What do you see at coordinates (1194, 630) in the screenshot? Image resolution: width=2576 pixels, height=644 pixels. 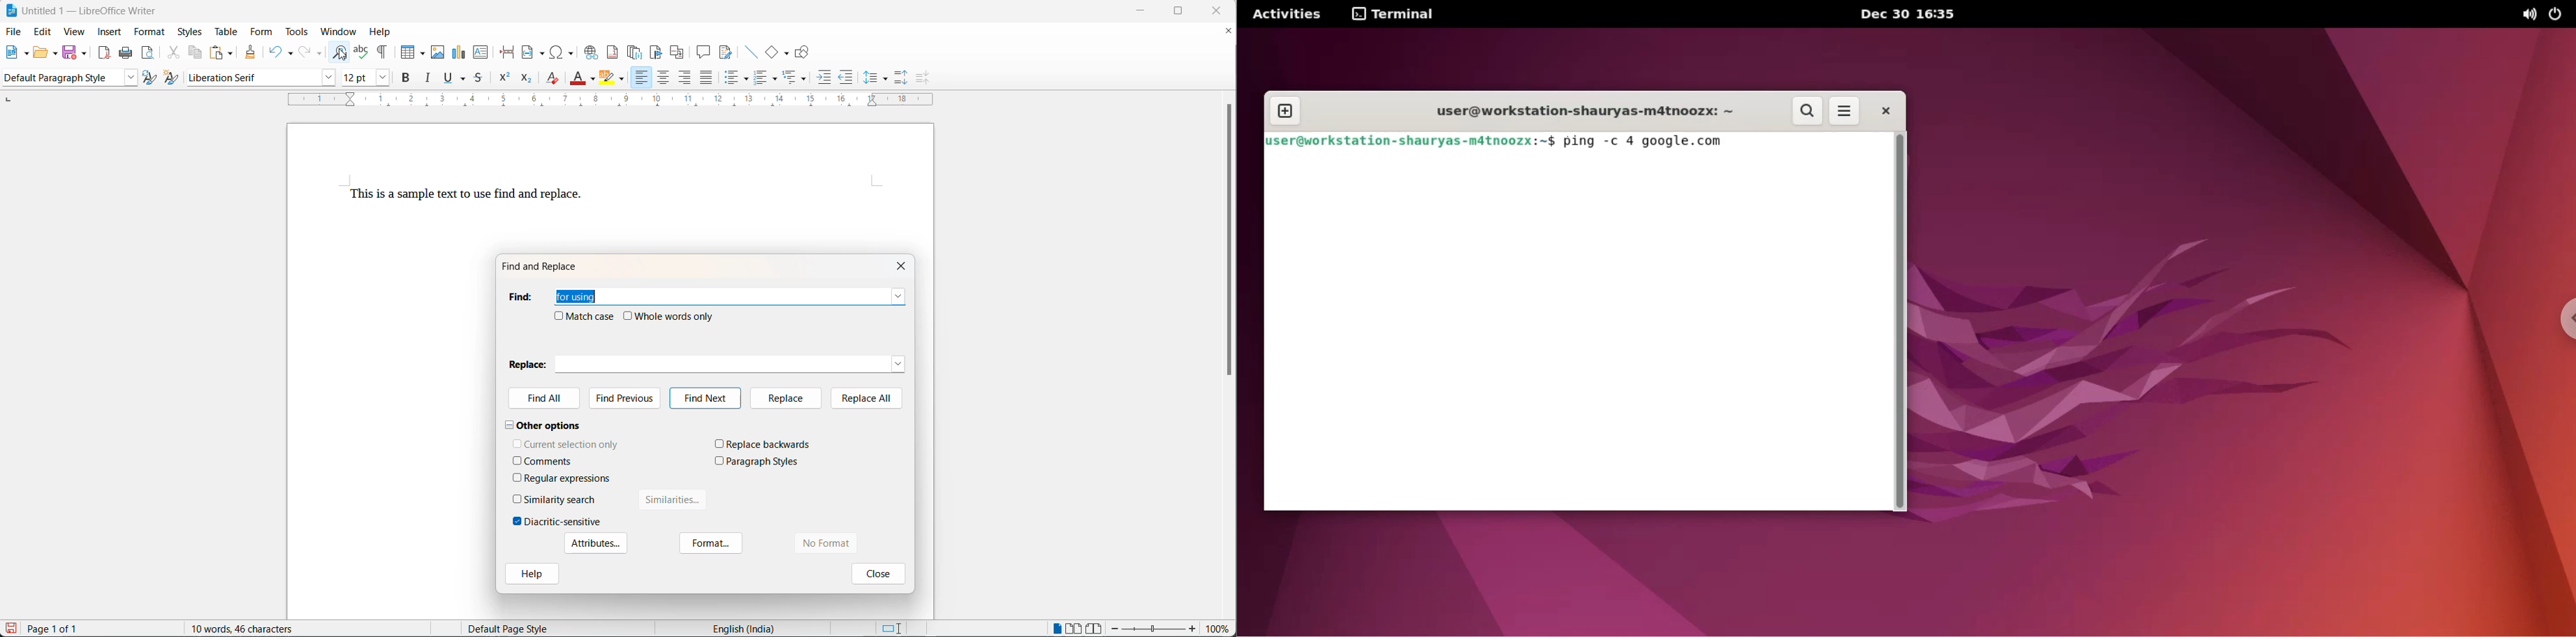 I see `increase zoom` at bounding box center [1194, 630].